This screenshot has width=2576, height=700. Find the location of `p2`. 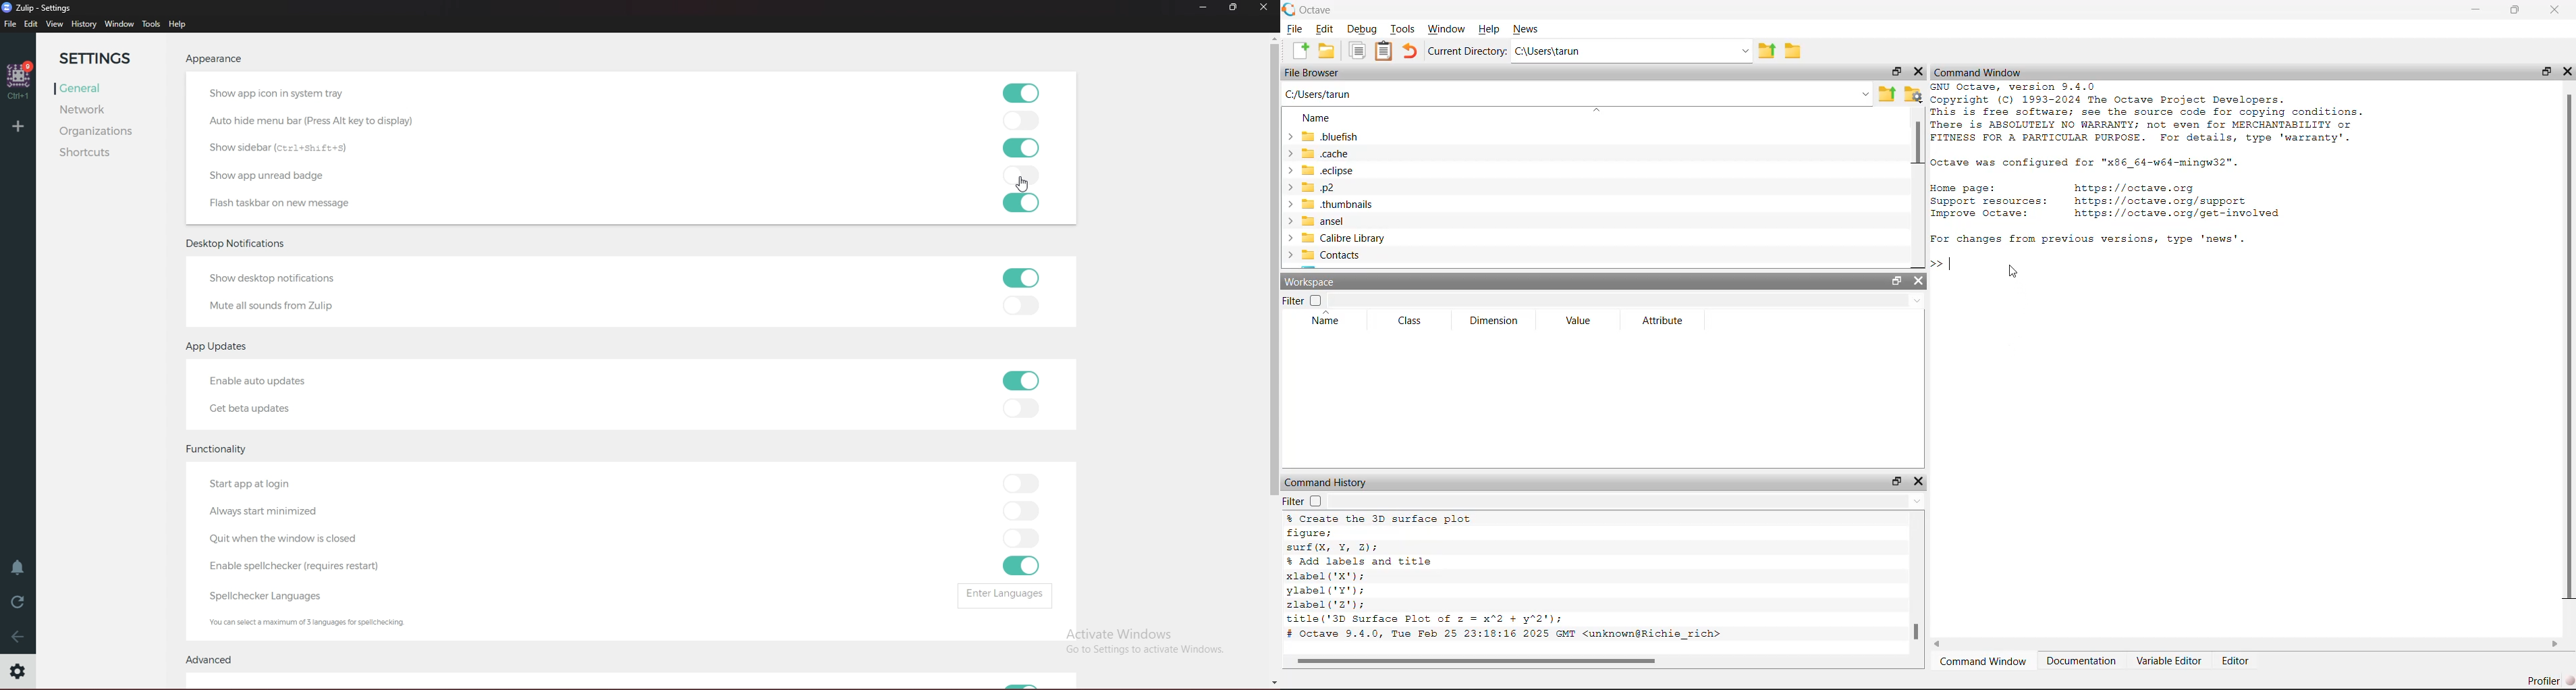

p2 is located at coordinates (1310, 187).